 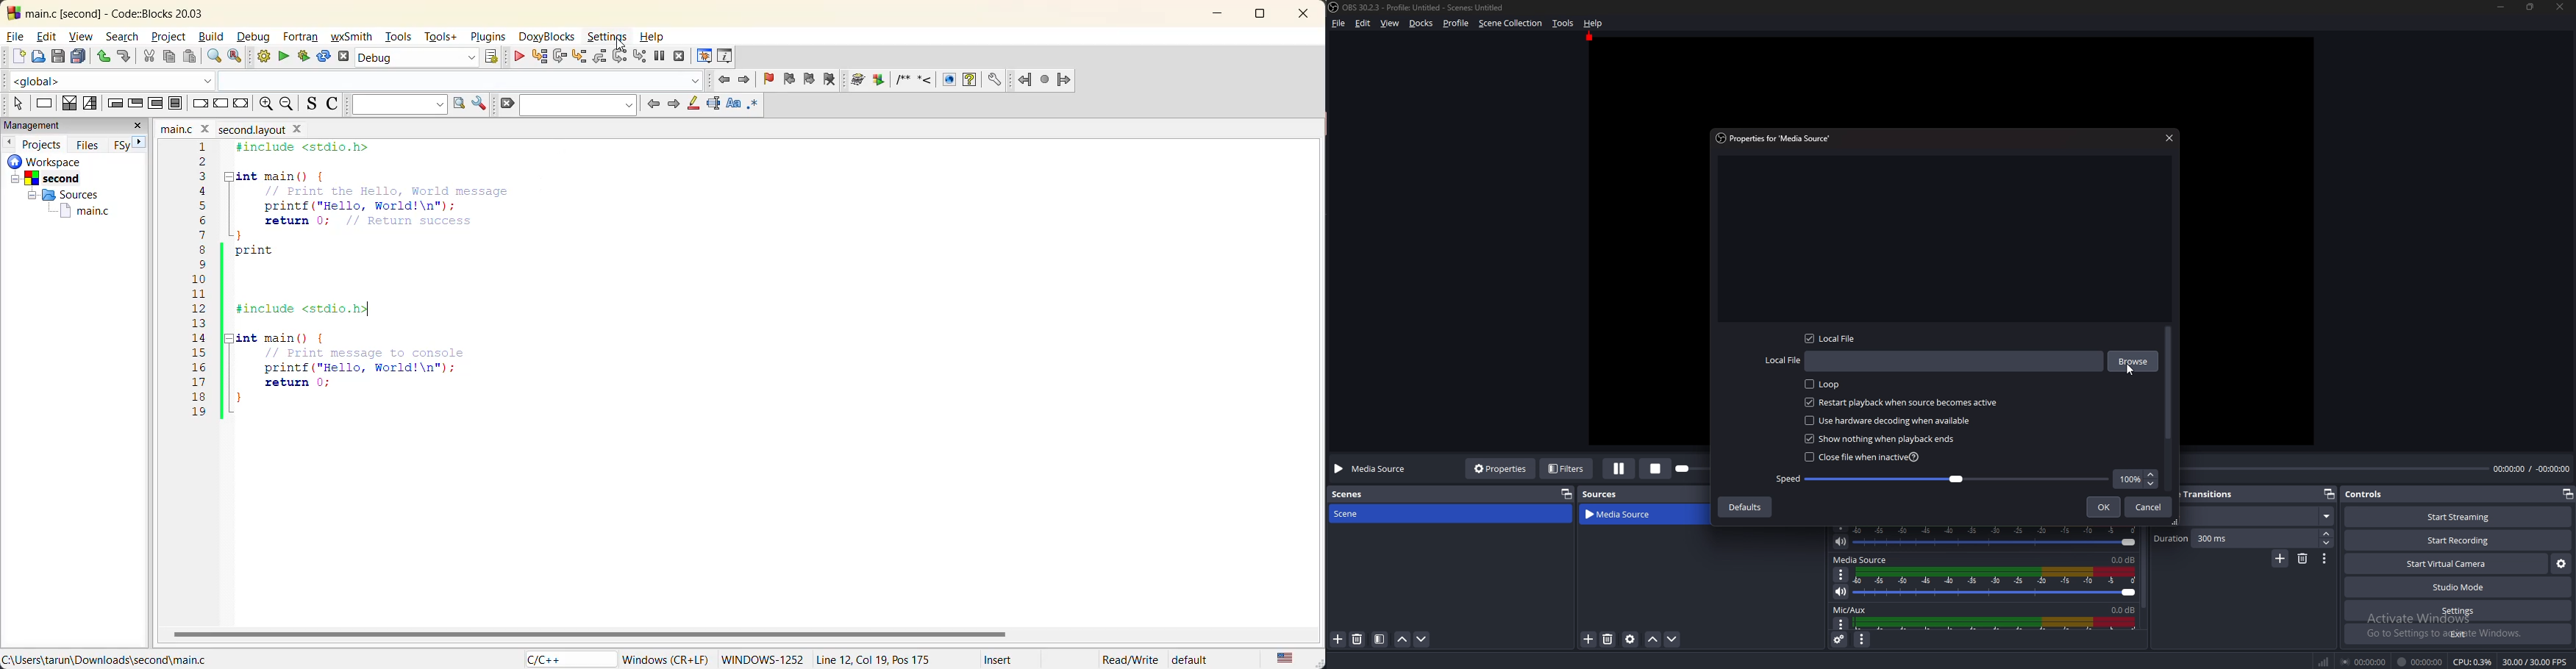 What do you see at coordinates (1608, 639) in the screenshot?
I see `Delete sources` at bounding box center [1608, 639].